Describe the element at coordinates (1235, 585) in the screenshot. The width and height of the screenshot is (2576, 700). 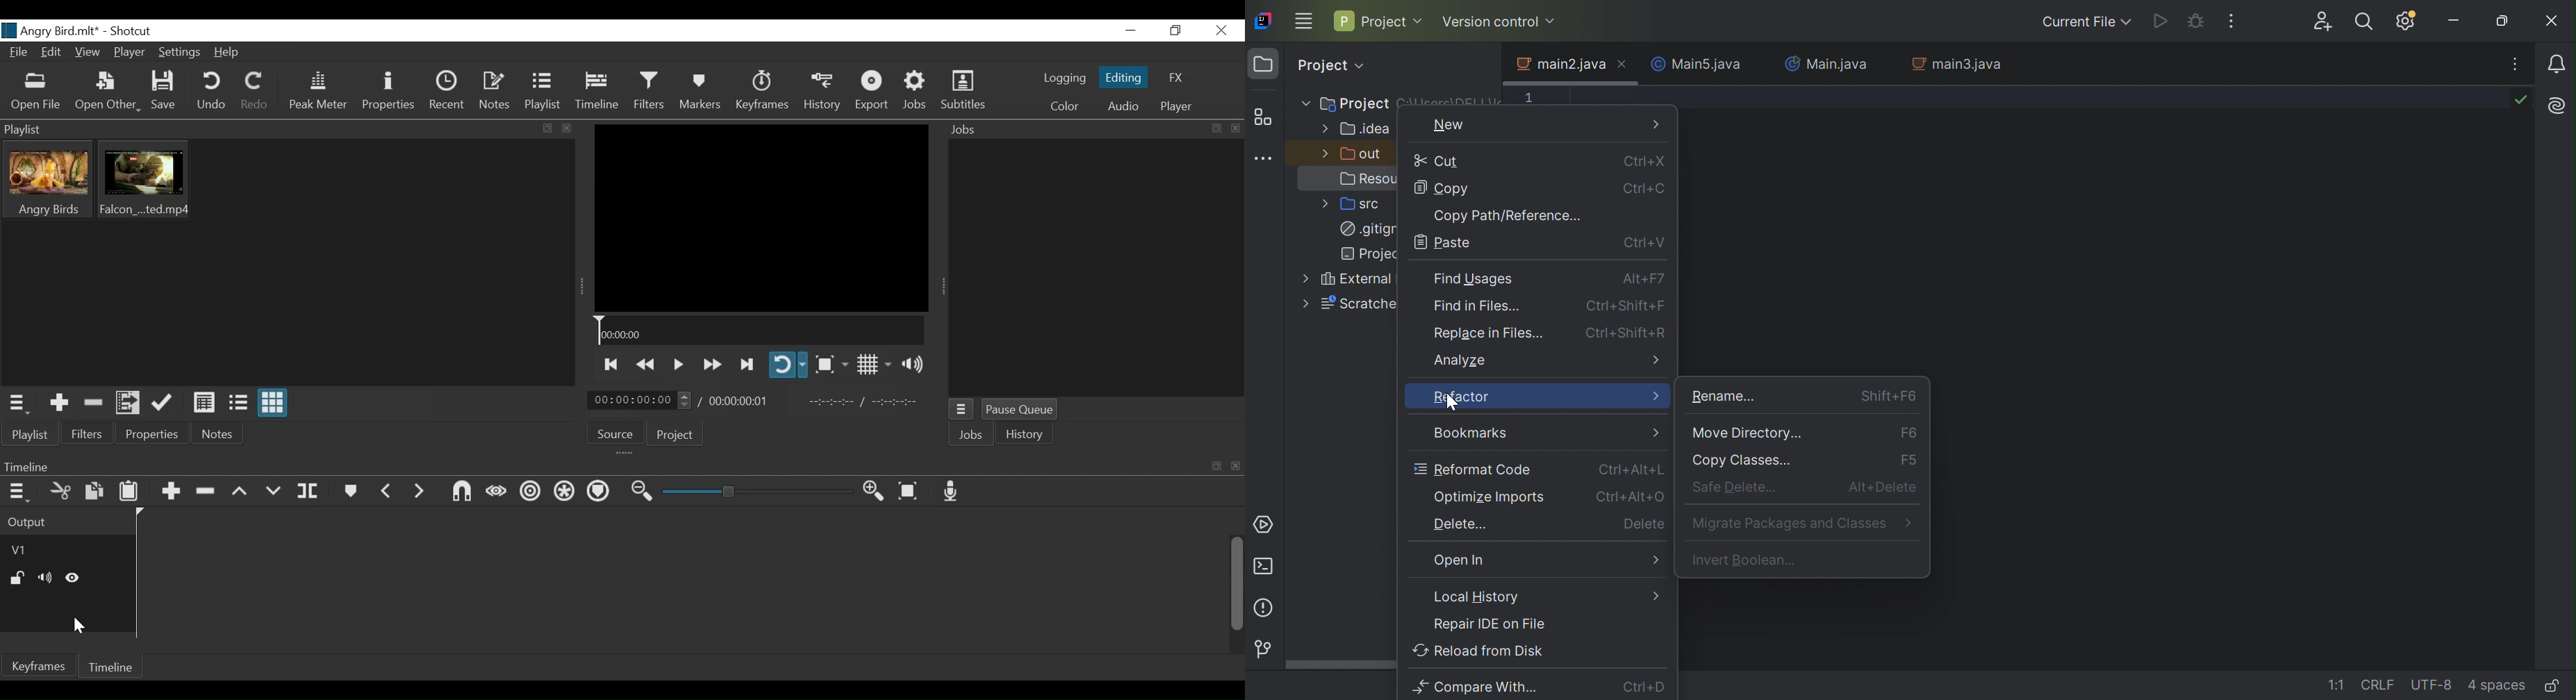
I see `Vertical Scroll bar` at that location.